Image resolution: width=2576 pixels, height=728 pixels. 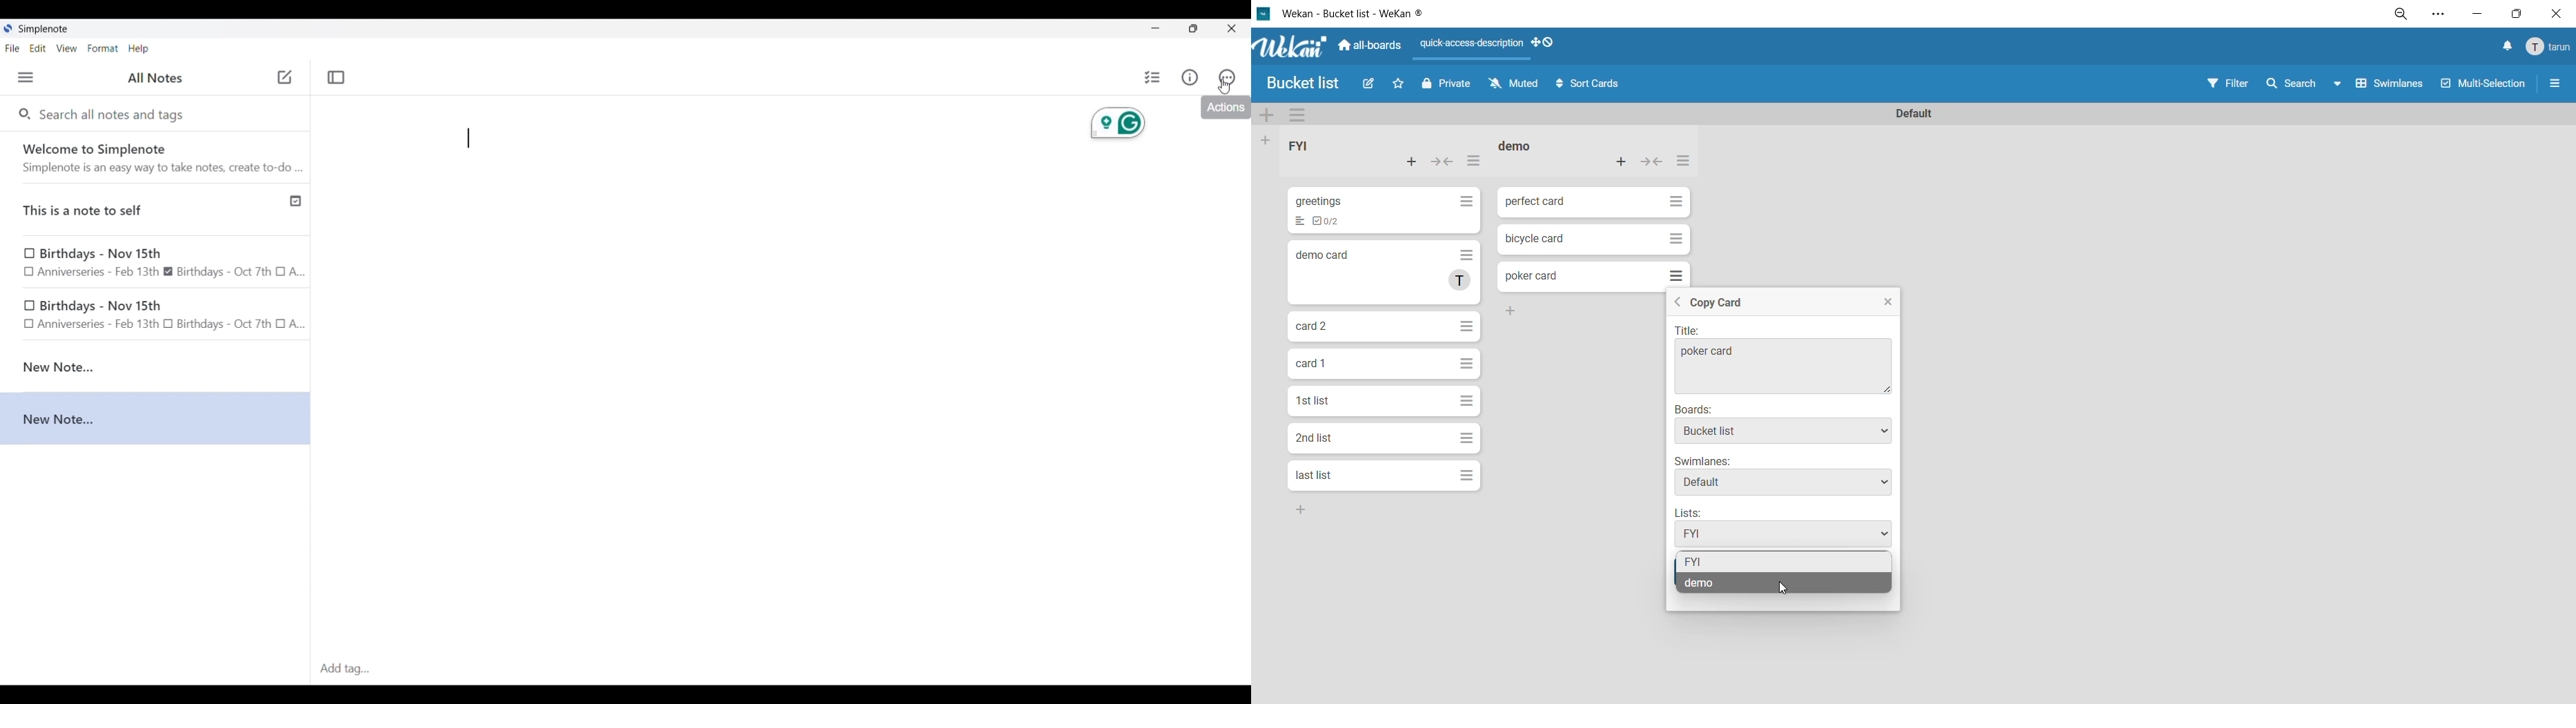 I want to click on card 2, so click(x=1312, y=326).